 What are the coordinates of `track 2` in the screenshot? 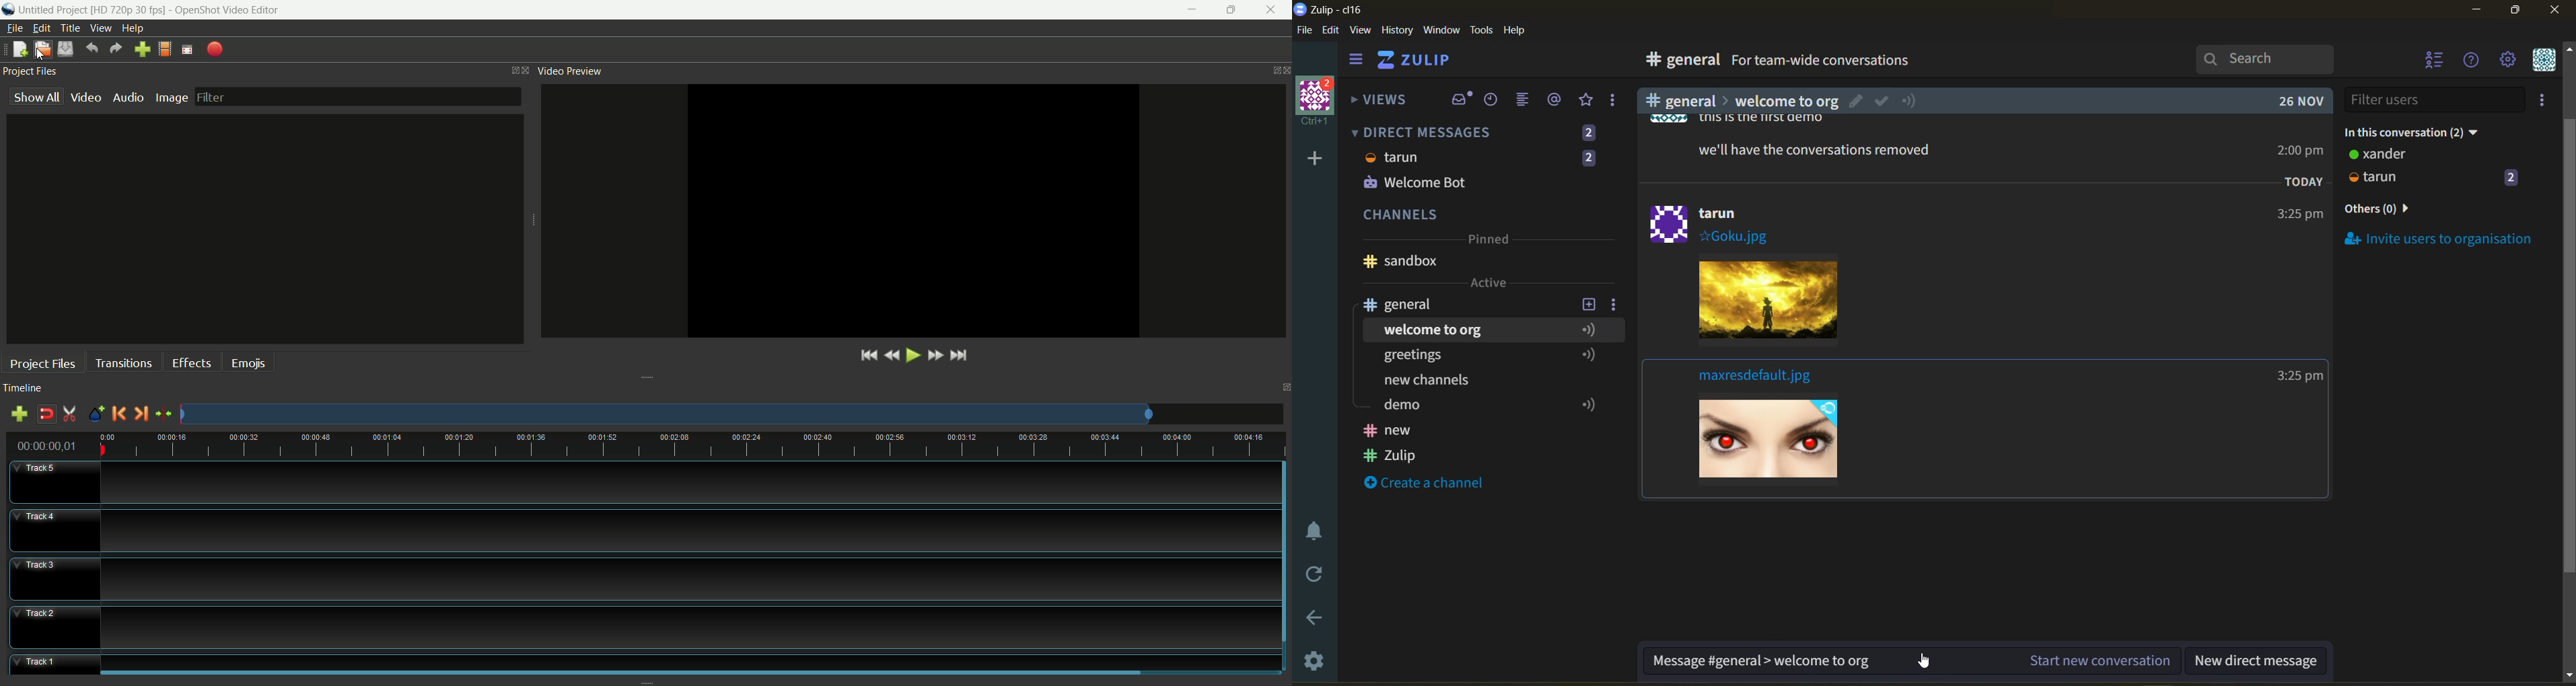 It's located at (684, 625).